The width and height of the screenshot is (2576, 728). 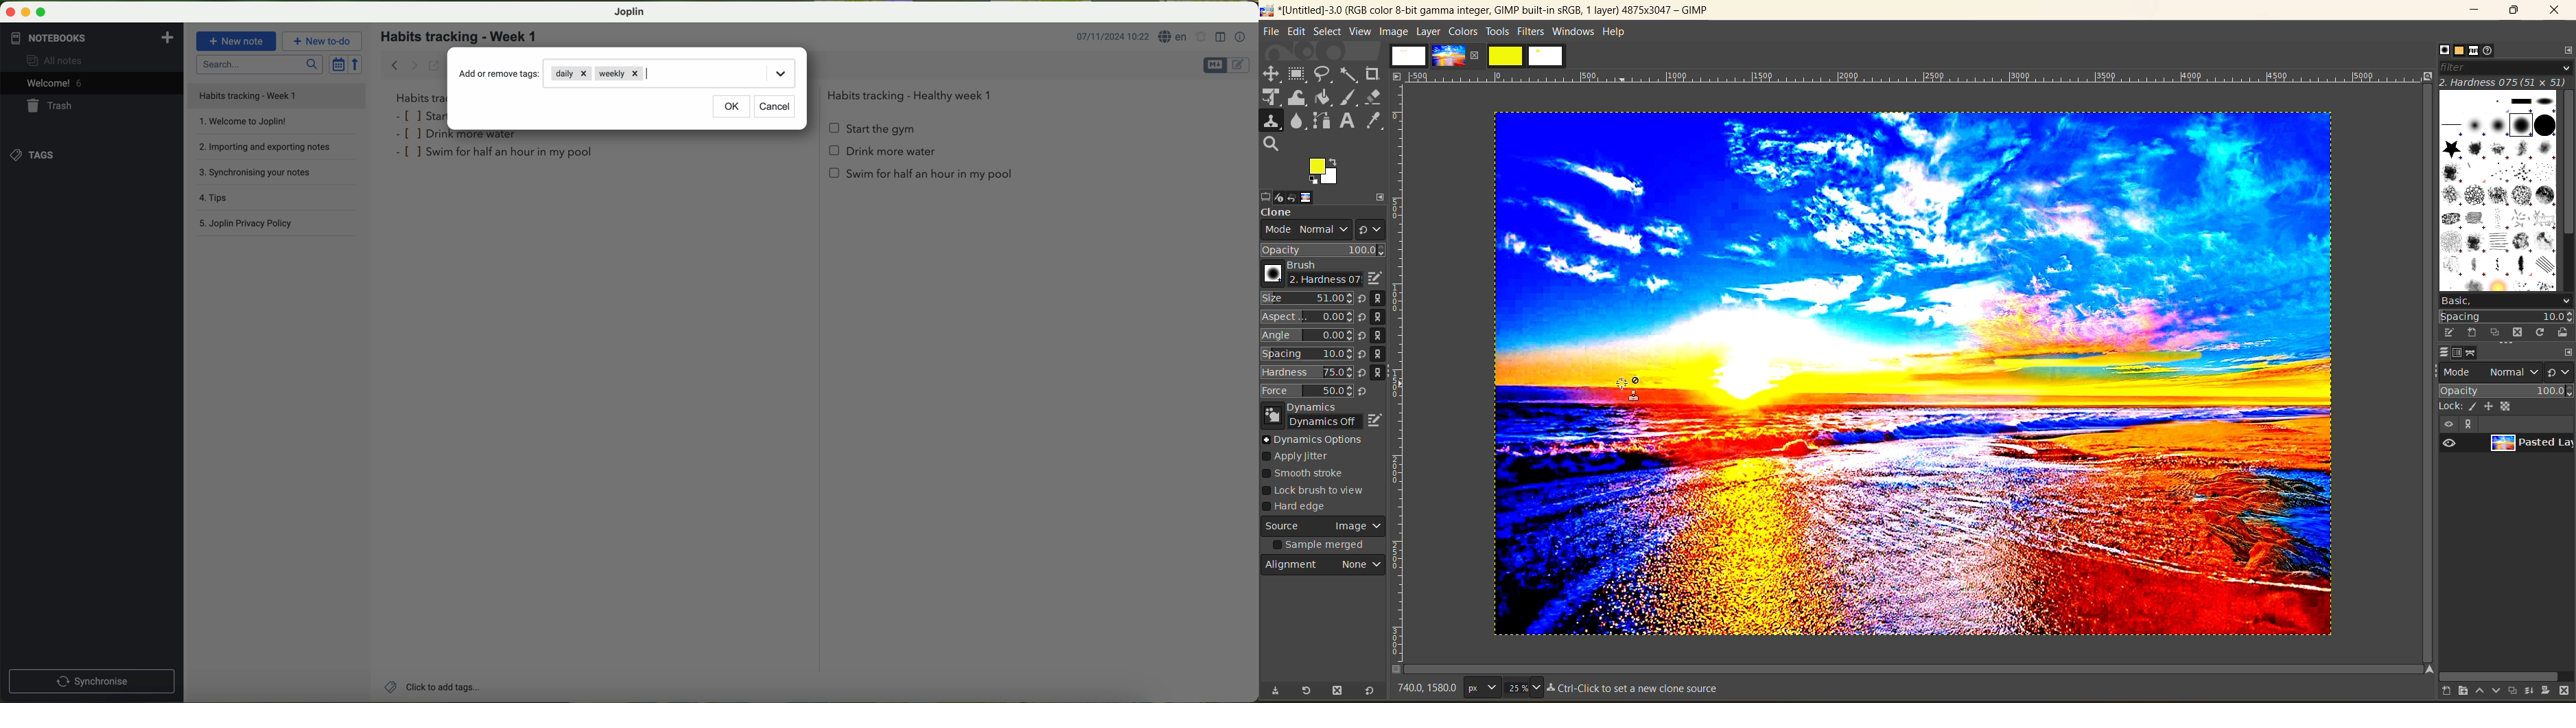 I want to click on undo, so click(x=1300, y=196).